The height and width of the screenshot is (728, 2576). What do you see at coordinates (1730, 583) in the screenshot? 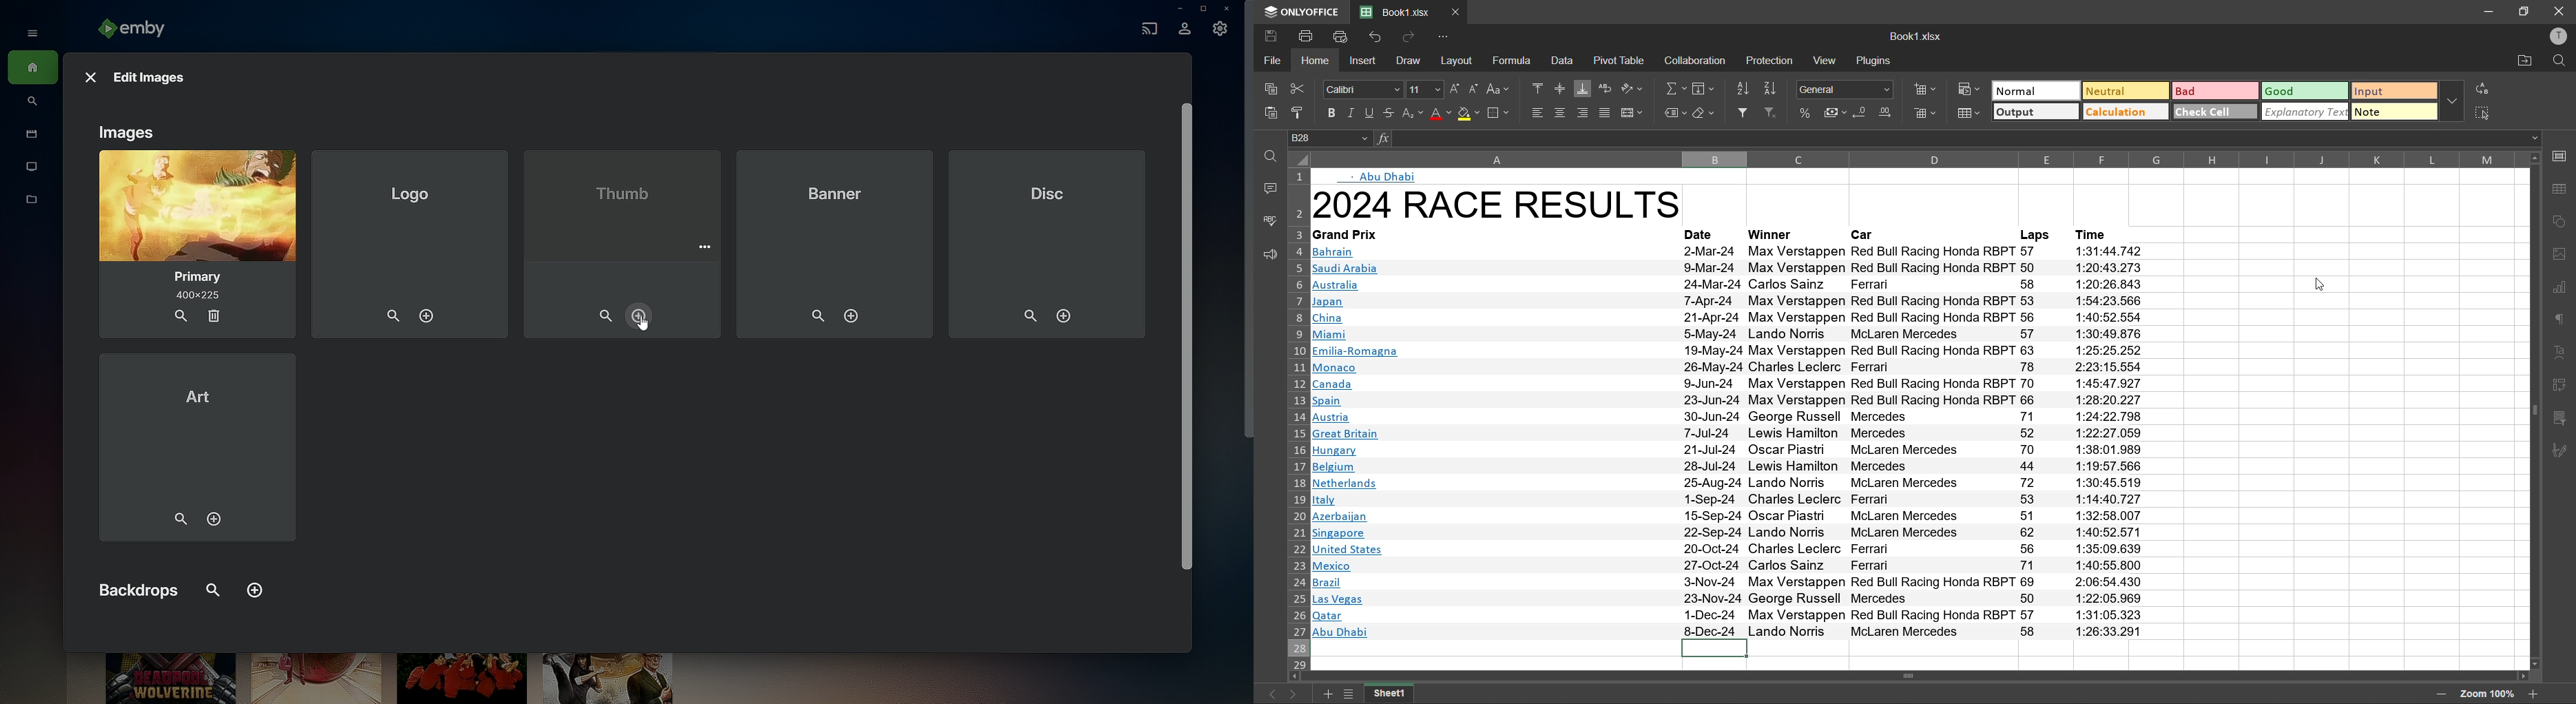
I see `Brazil 33-Nov-24 Max Verstappen Red Bull Racing Honda RBPT 69 2:06:54 .430` at bounding box center [1730, 583].